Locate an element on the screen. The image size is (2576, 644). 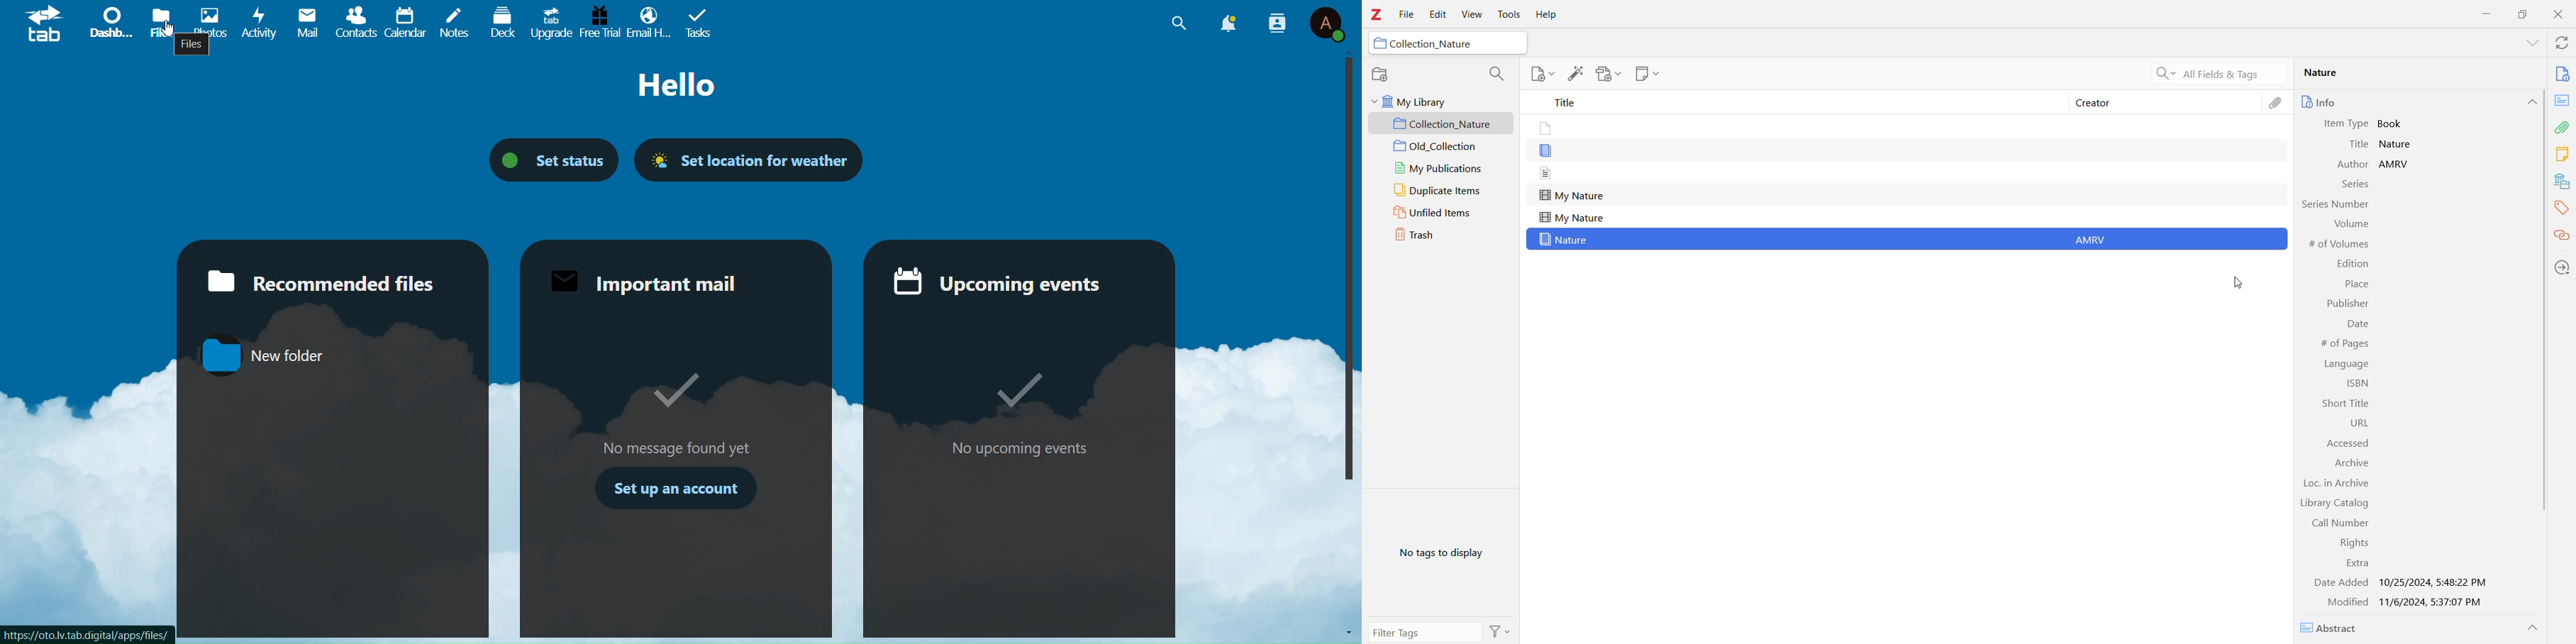
Collapse Section is located at coordinates (2533, 628).